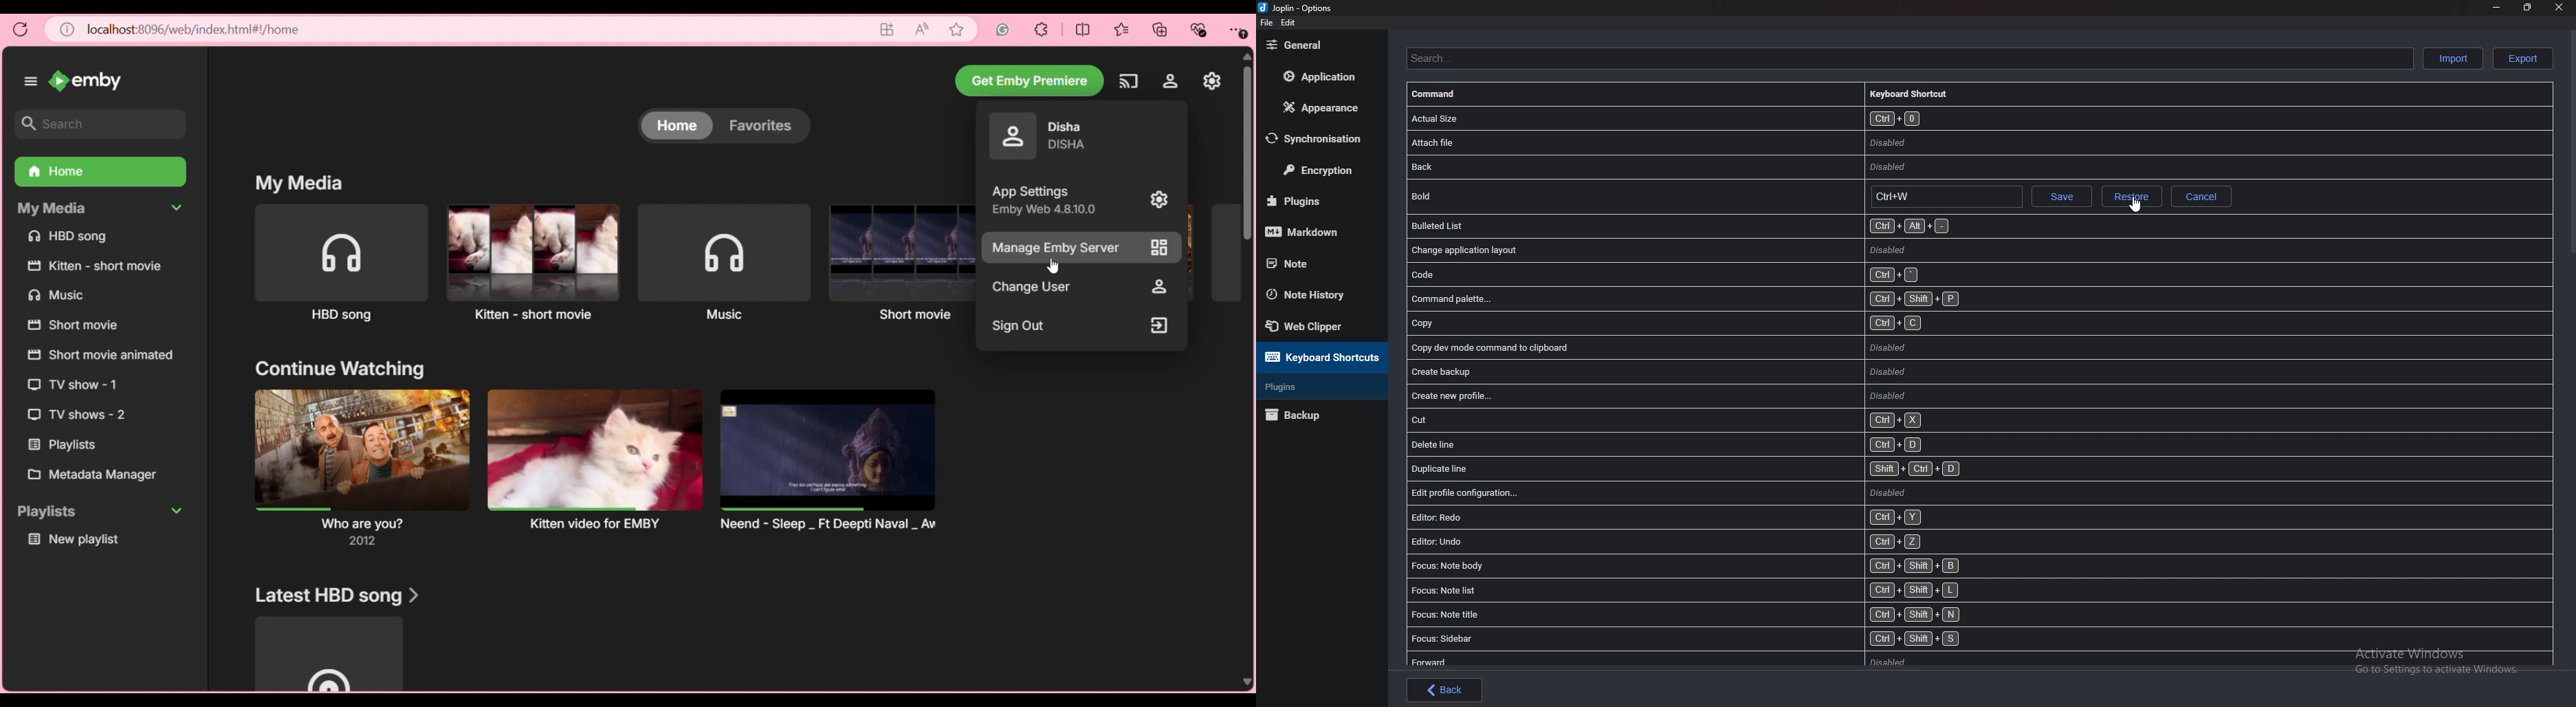 The height and width of the screenshot is (728, 2576). What do you see at coordinates (1249, 370) in the screenshot?
I see `vertical scroll bar` at bounding box center [1249, 370].